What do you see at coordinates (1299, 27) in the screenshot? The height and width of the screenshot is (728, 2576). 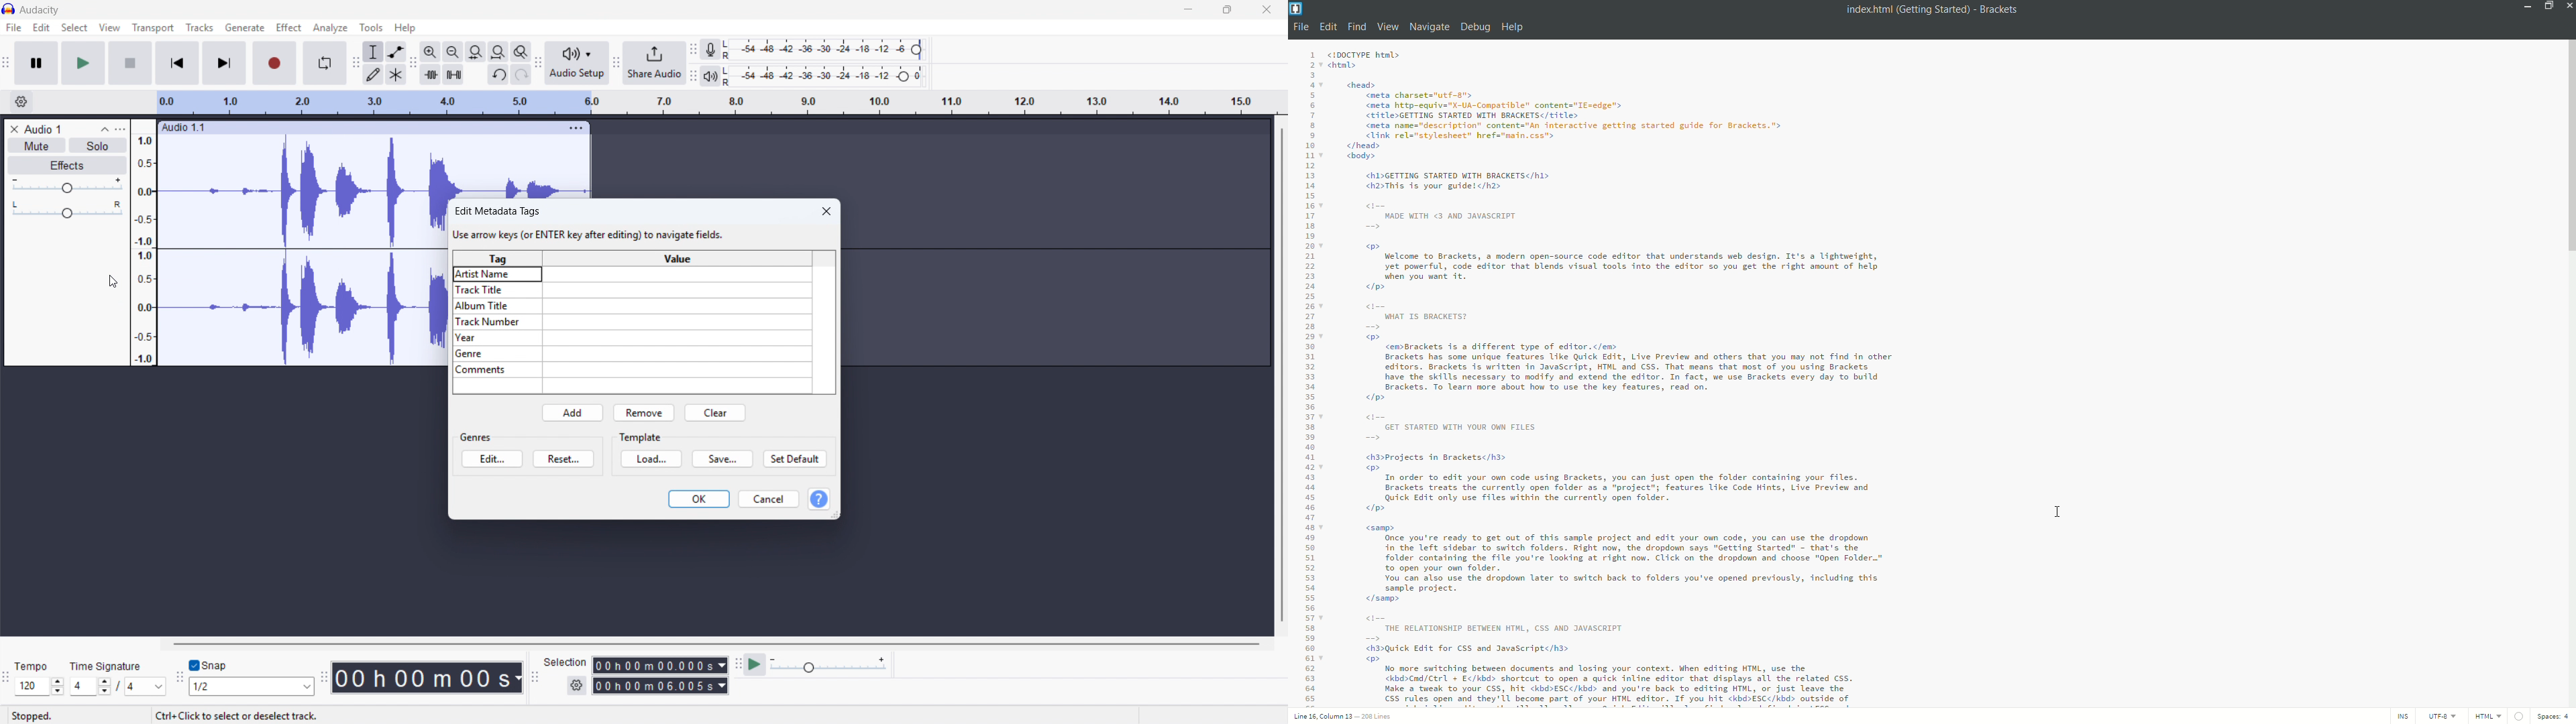 I see `file menu` at bounding box center [1299, 27].